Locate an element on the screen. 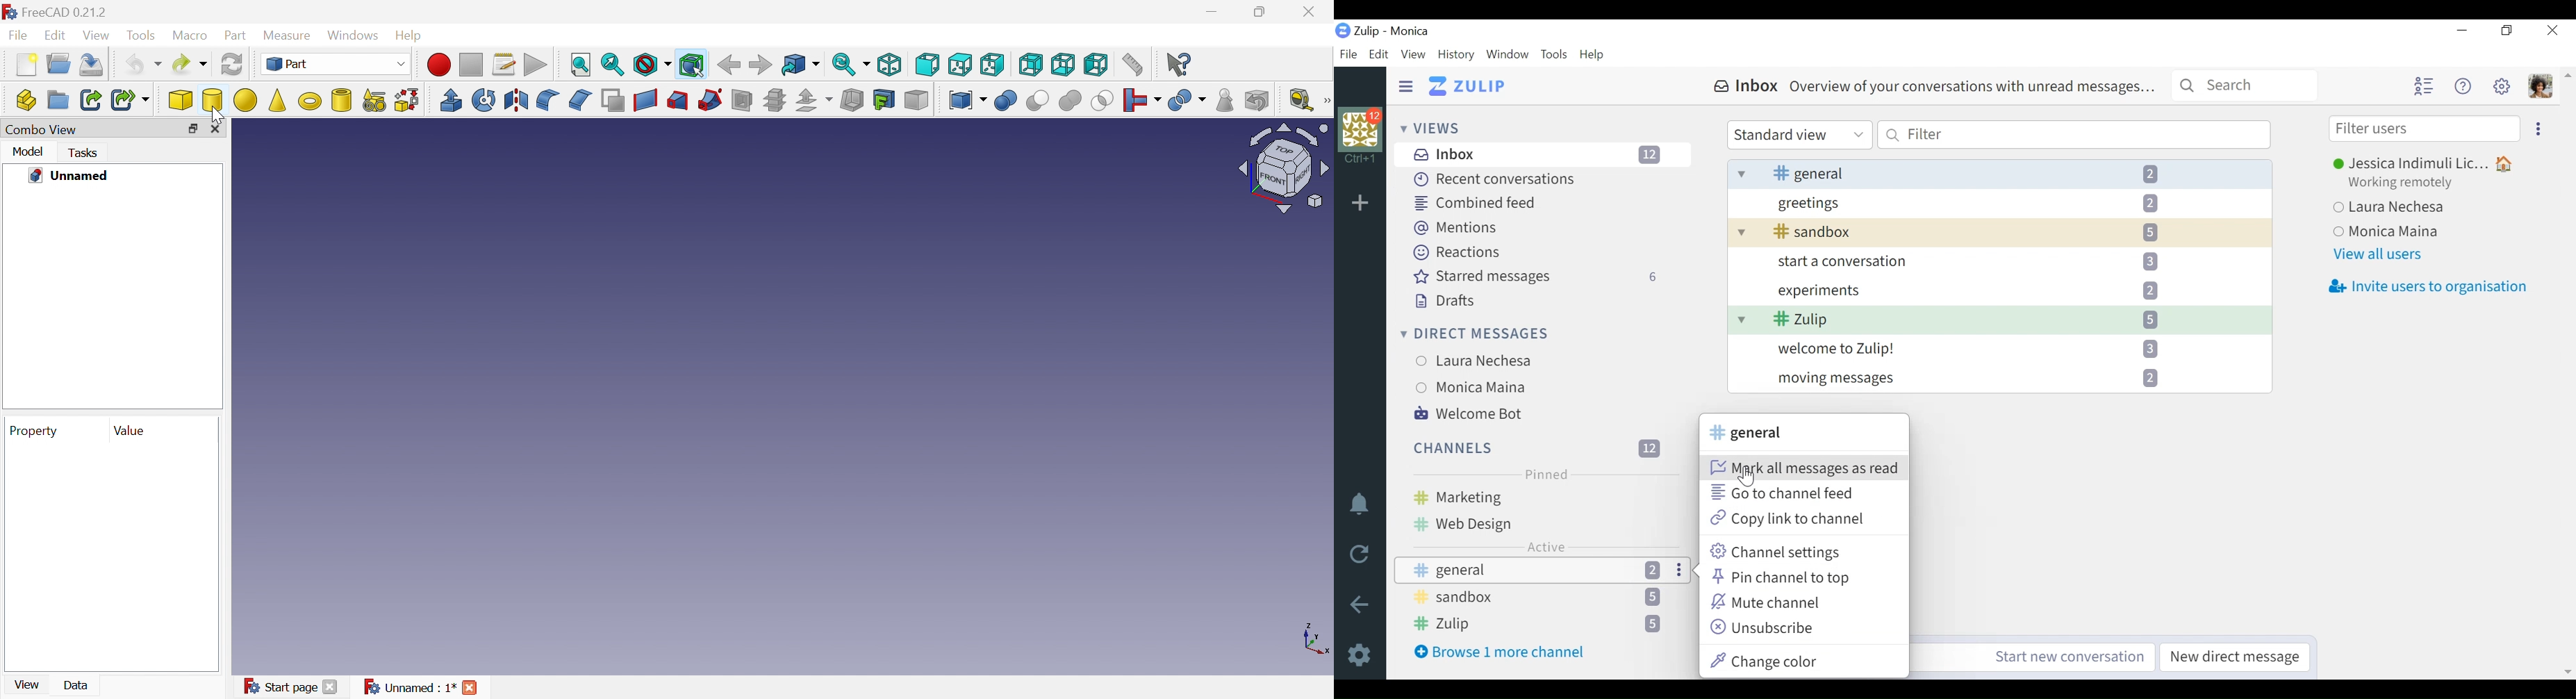 Image resolution: width=2576 pixels, height=700 pixels. preview is located at coordinates (110, 302).